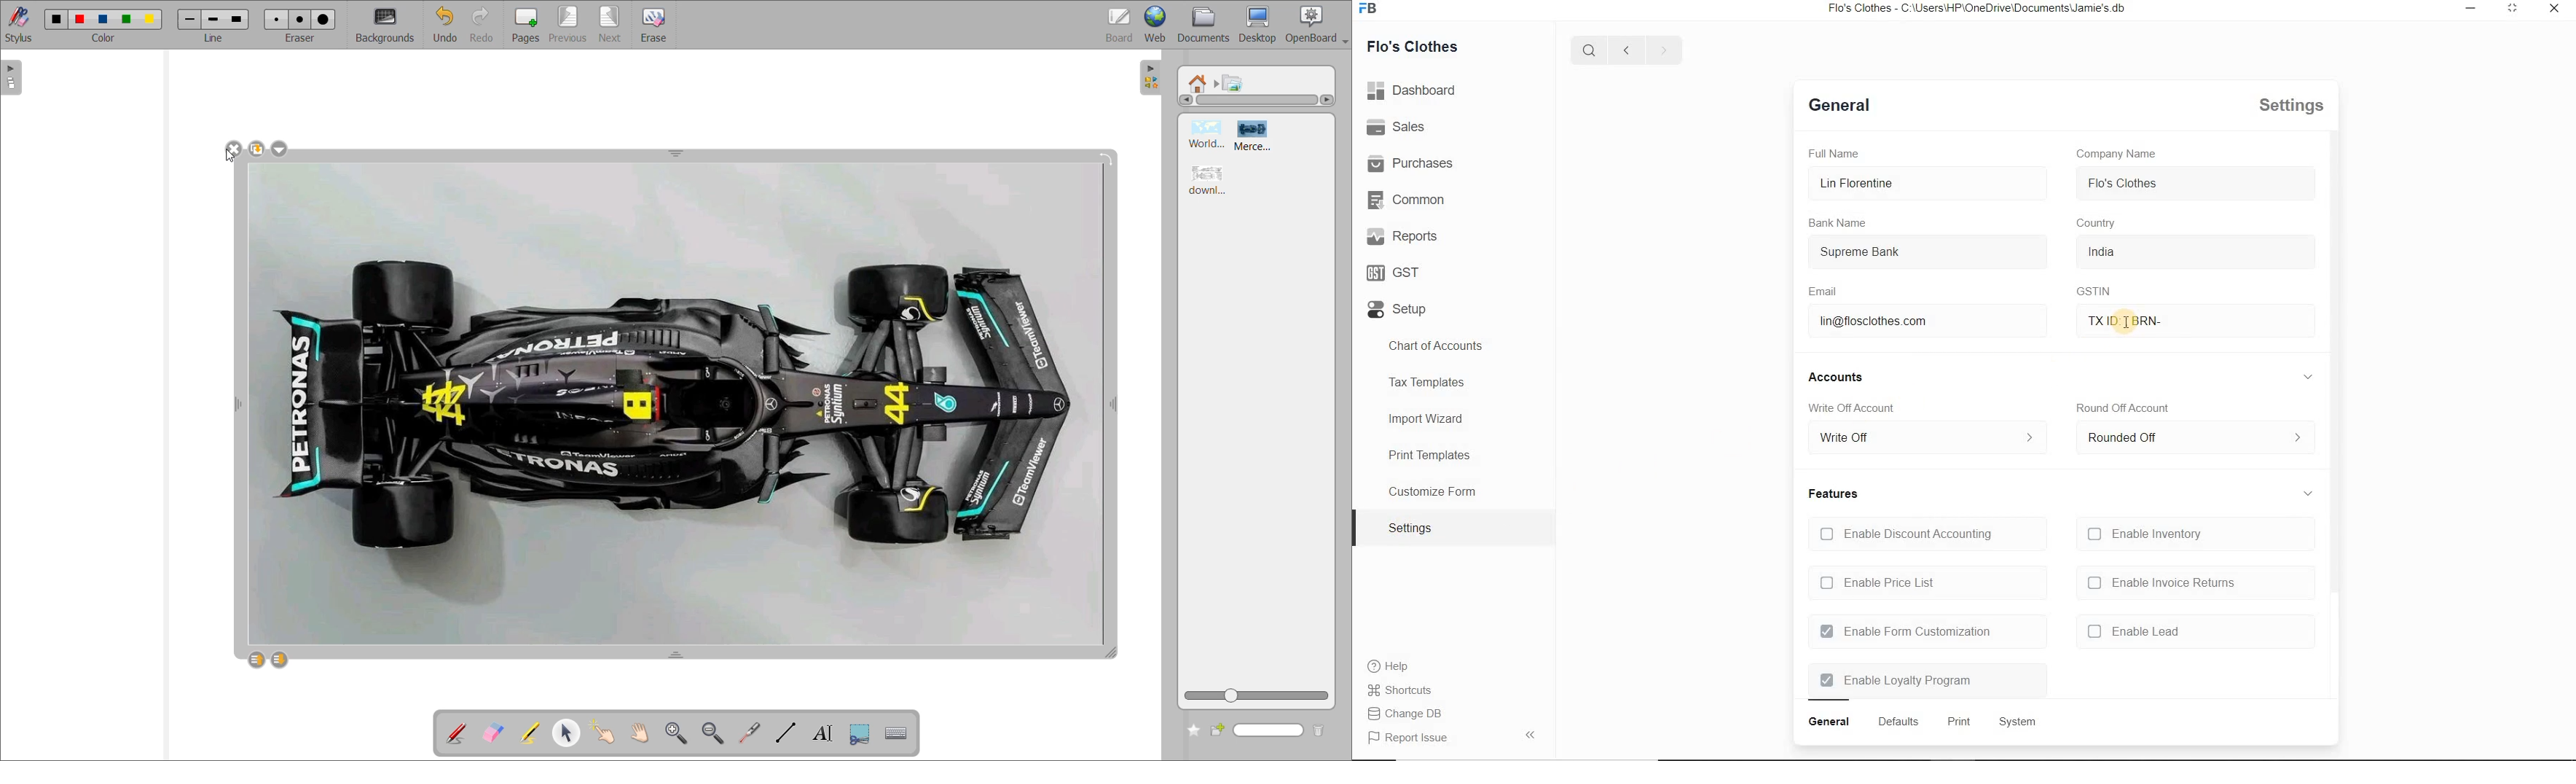 Image resolution: width=2576 pixels, height=784 pixels. What do you see at coordinates (2161, 583) in the screenshot?
I see `enable invoice returns` at bounding box center [2161, 583].